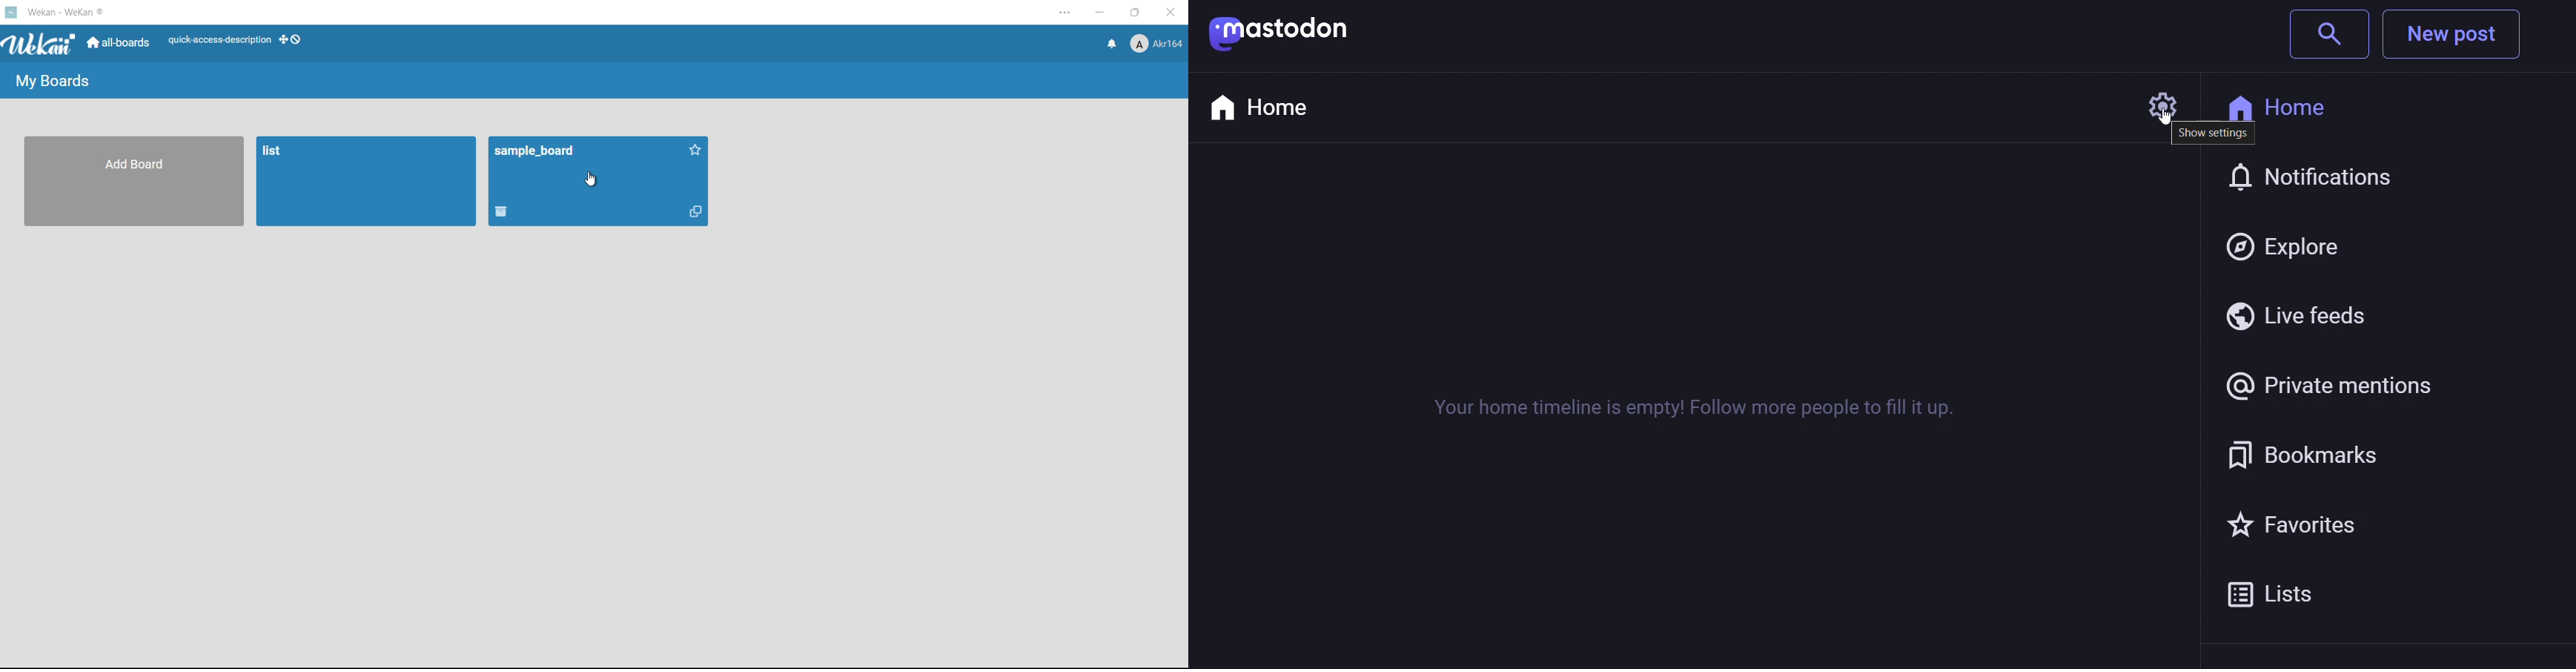 The width and height of the screenshot is (2576, 672). I want to click on quick-access-description, so click(220, 41).